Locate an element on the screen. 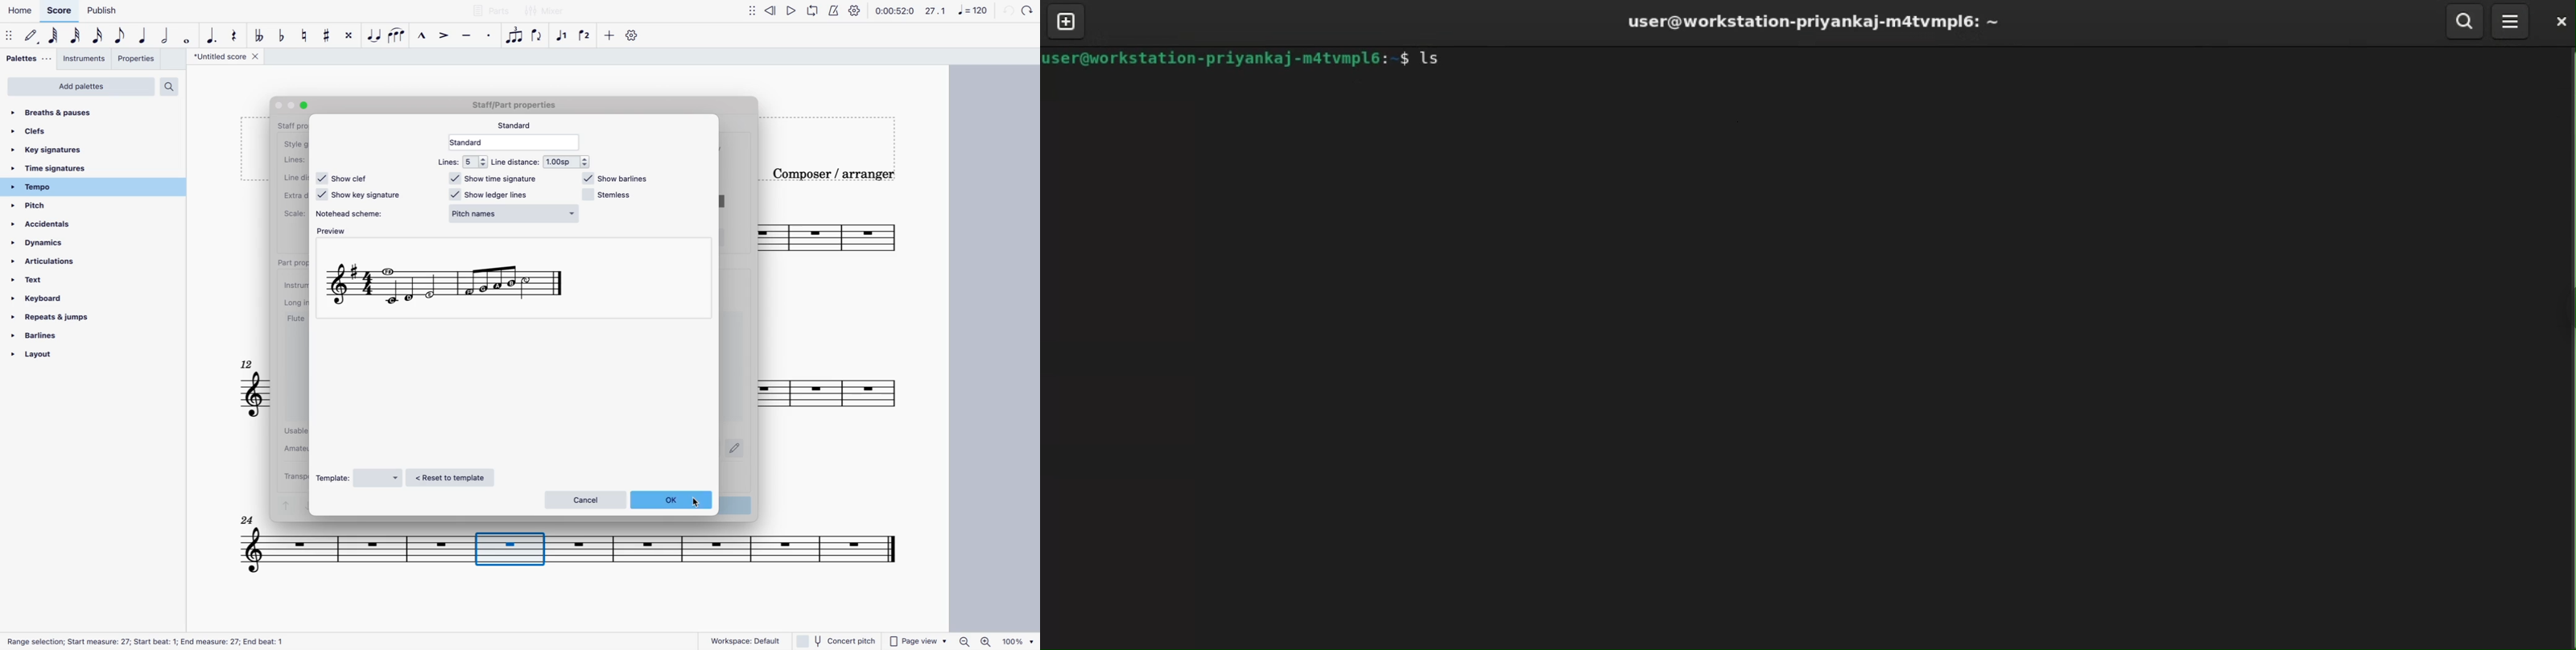 The image size is (2576, 672). keyboard is located at coordinates (61, 299).